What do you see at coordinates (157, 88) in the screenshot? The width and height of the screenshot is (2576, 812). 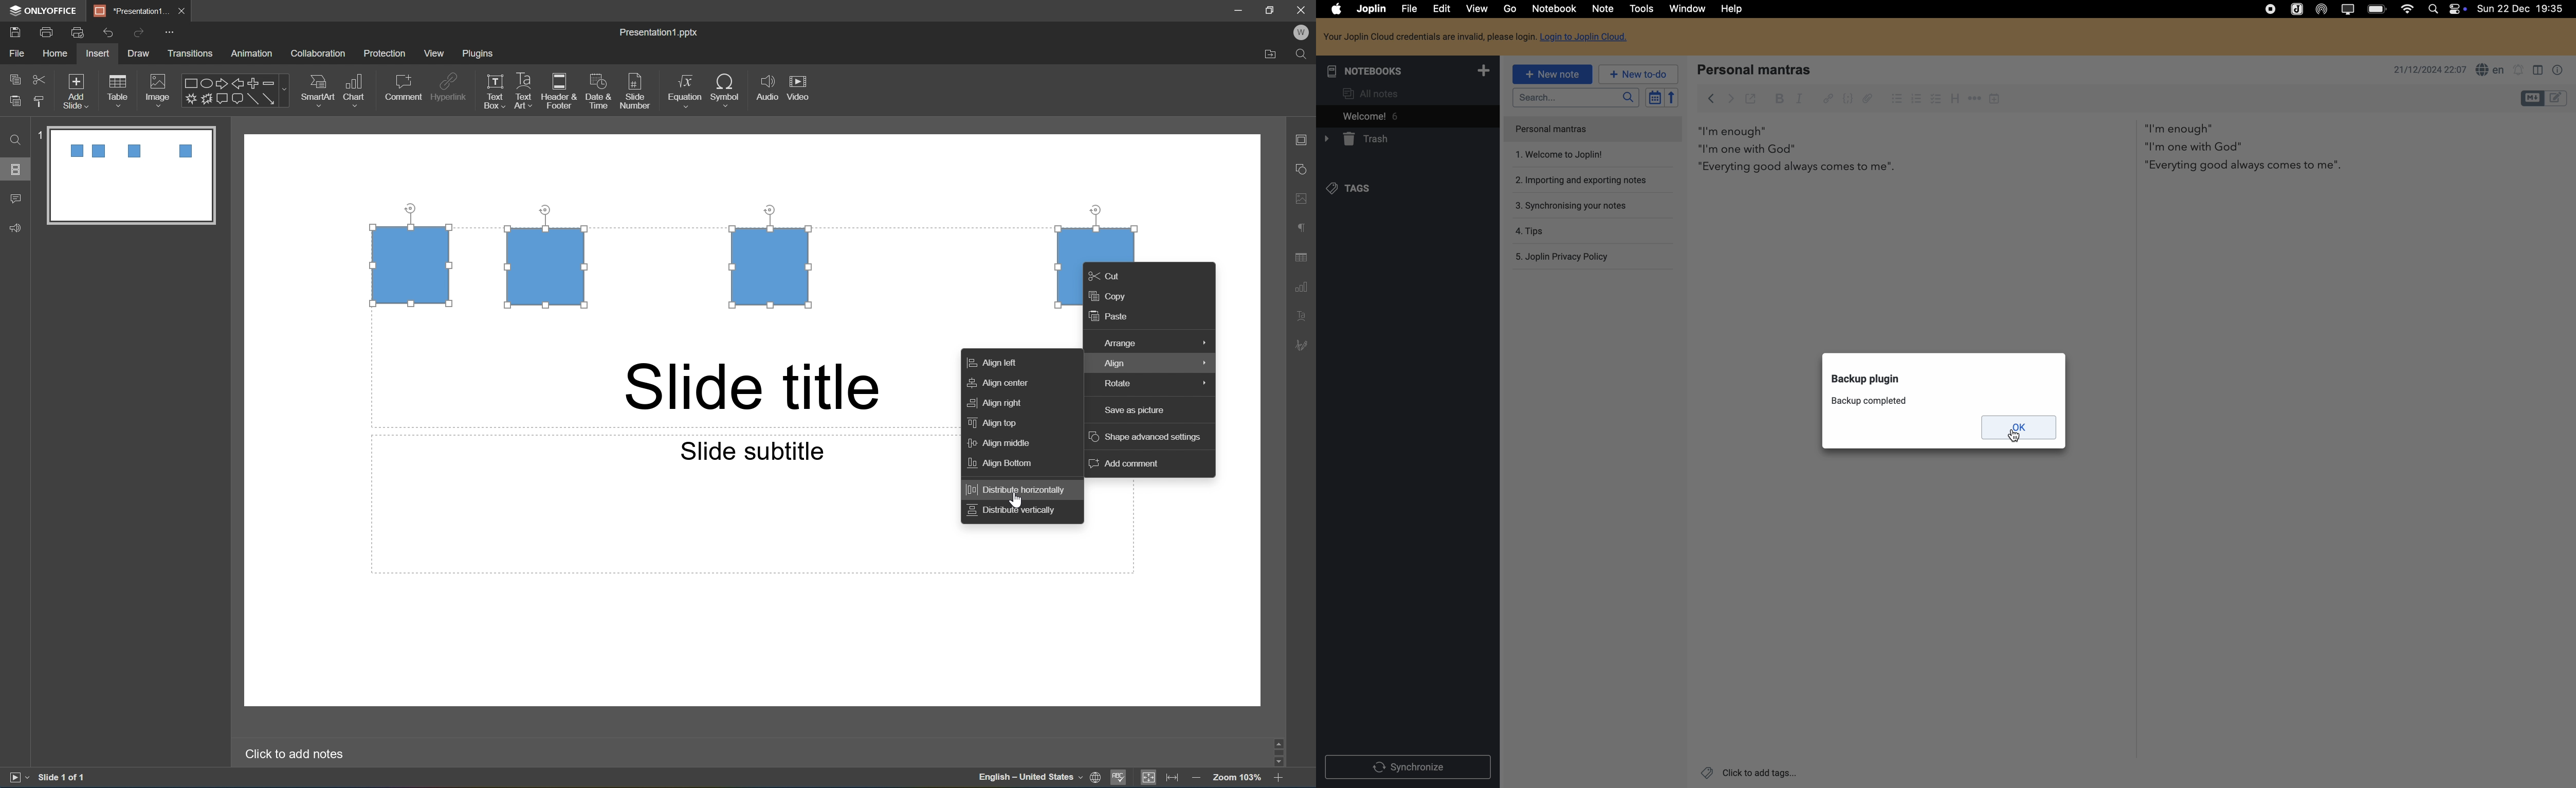 I see `image` at bounding box center [157, 88].